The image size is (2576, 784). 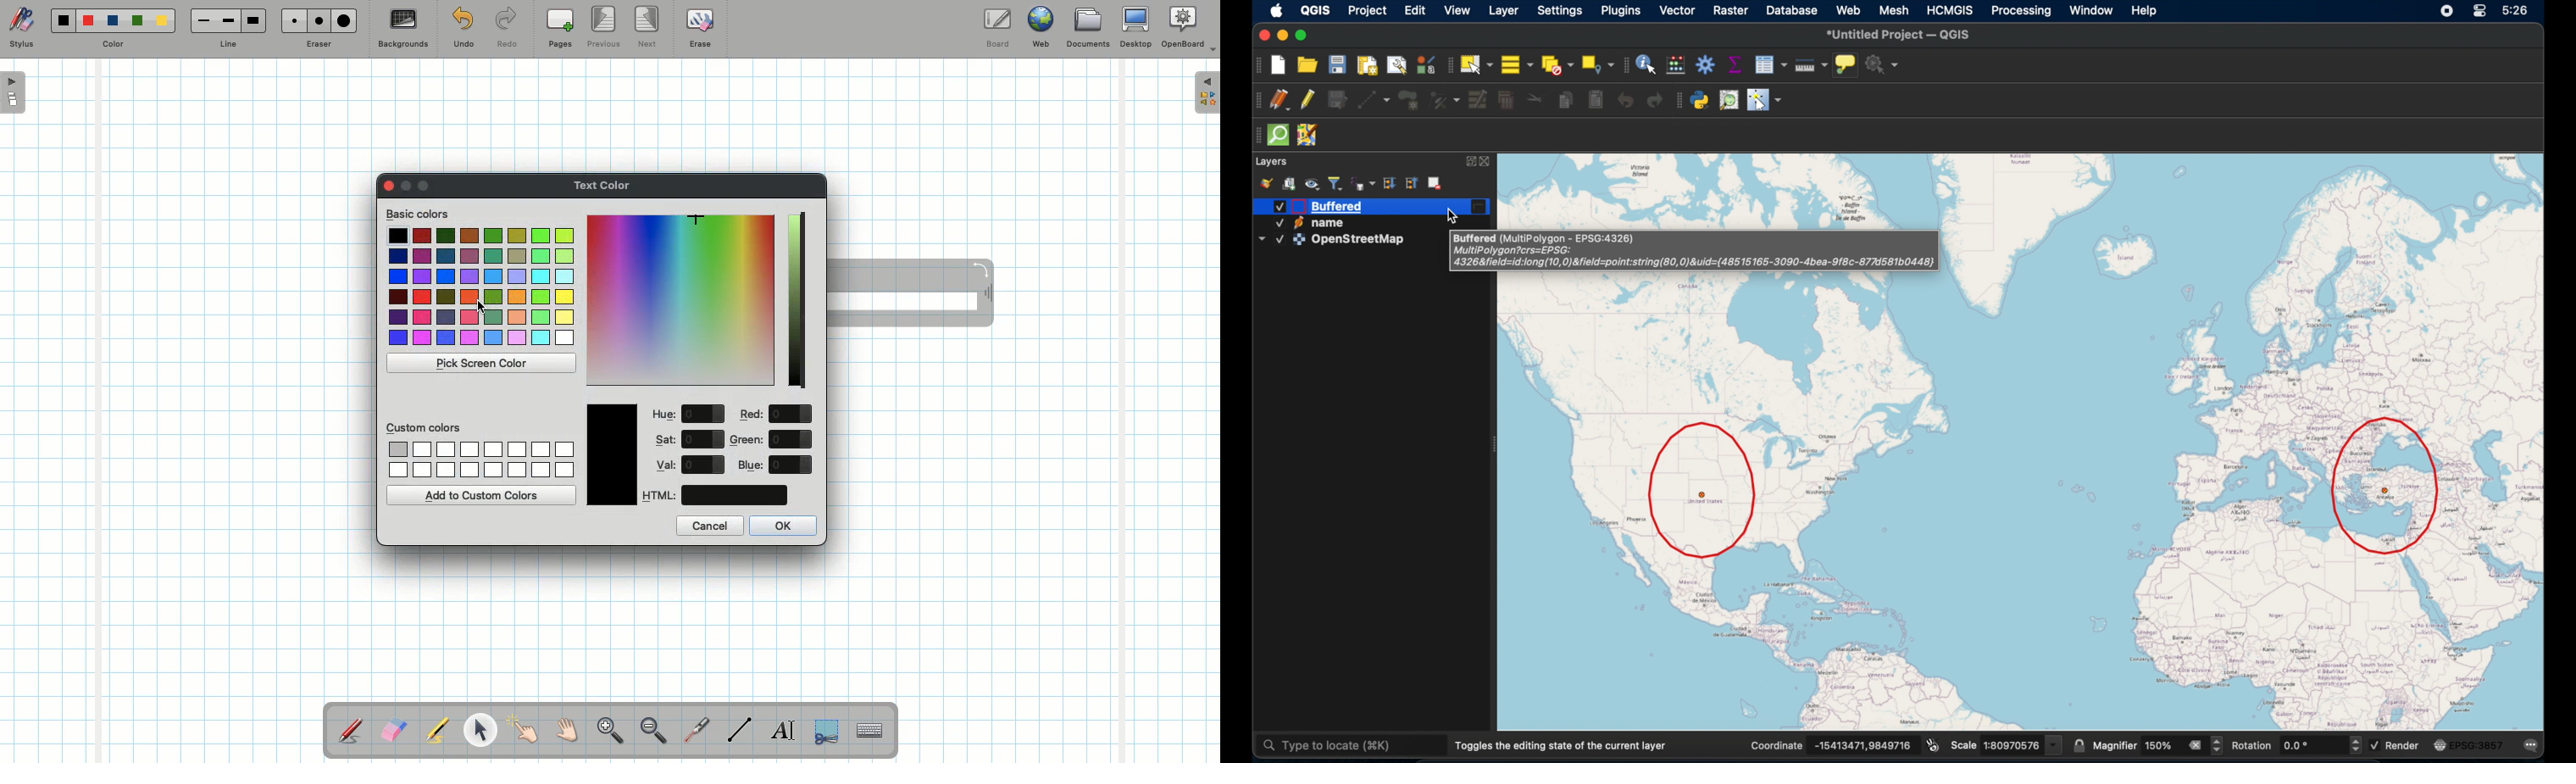 What do you see at coordinates (1315, 10) in the screenshot?
I see `QGIS` at bounding box center [1315, 10].